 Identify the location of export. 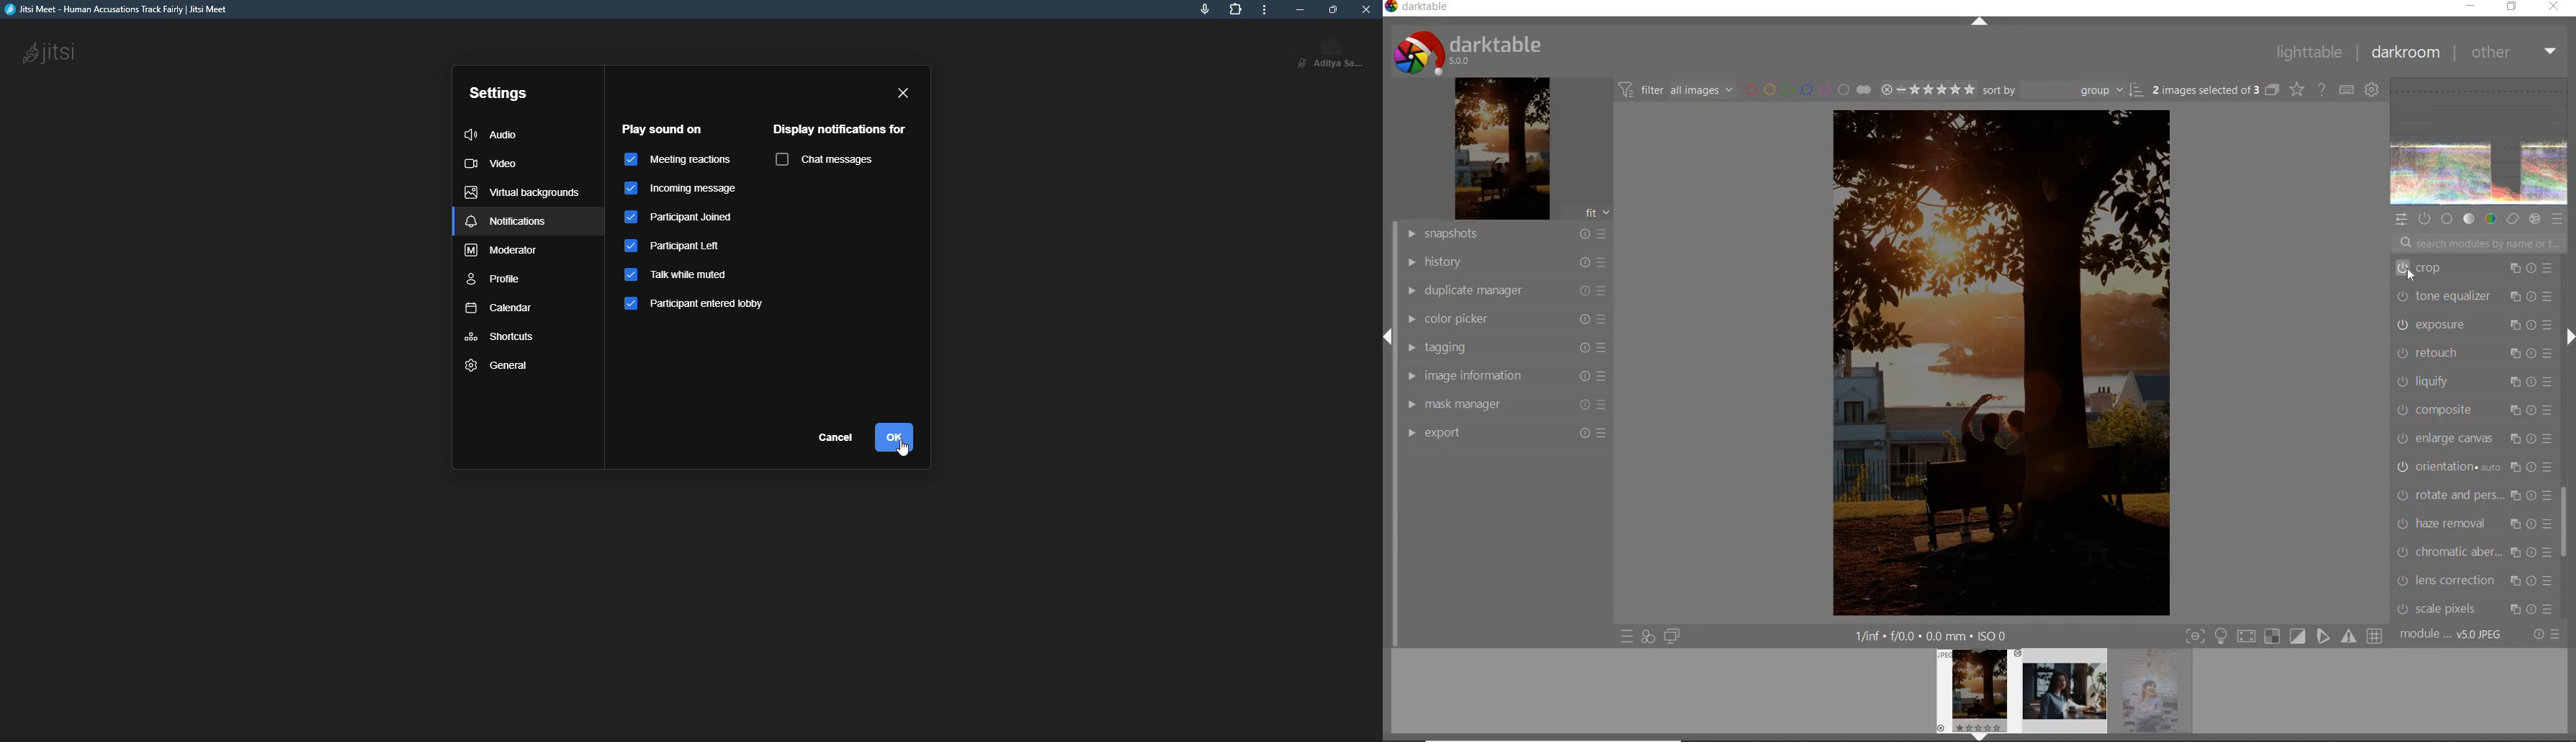
(1505, 433).